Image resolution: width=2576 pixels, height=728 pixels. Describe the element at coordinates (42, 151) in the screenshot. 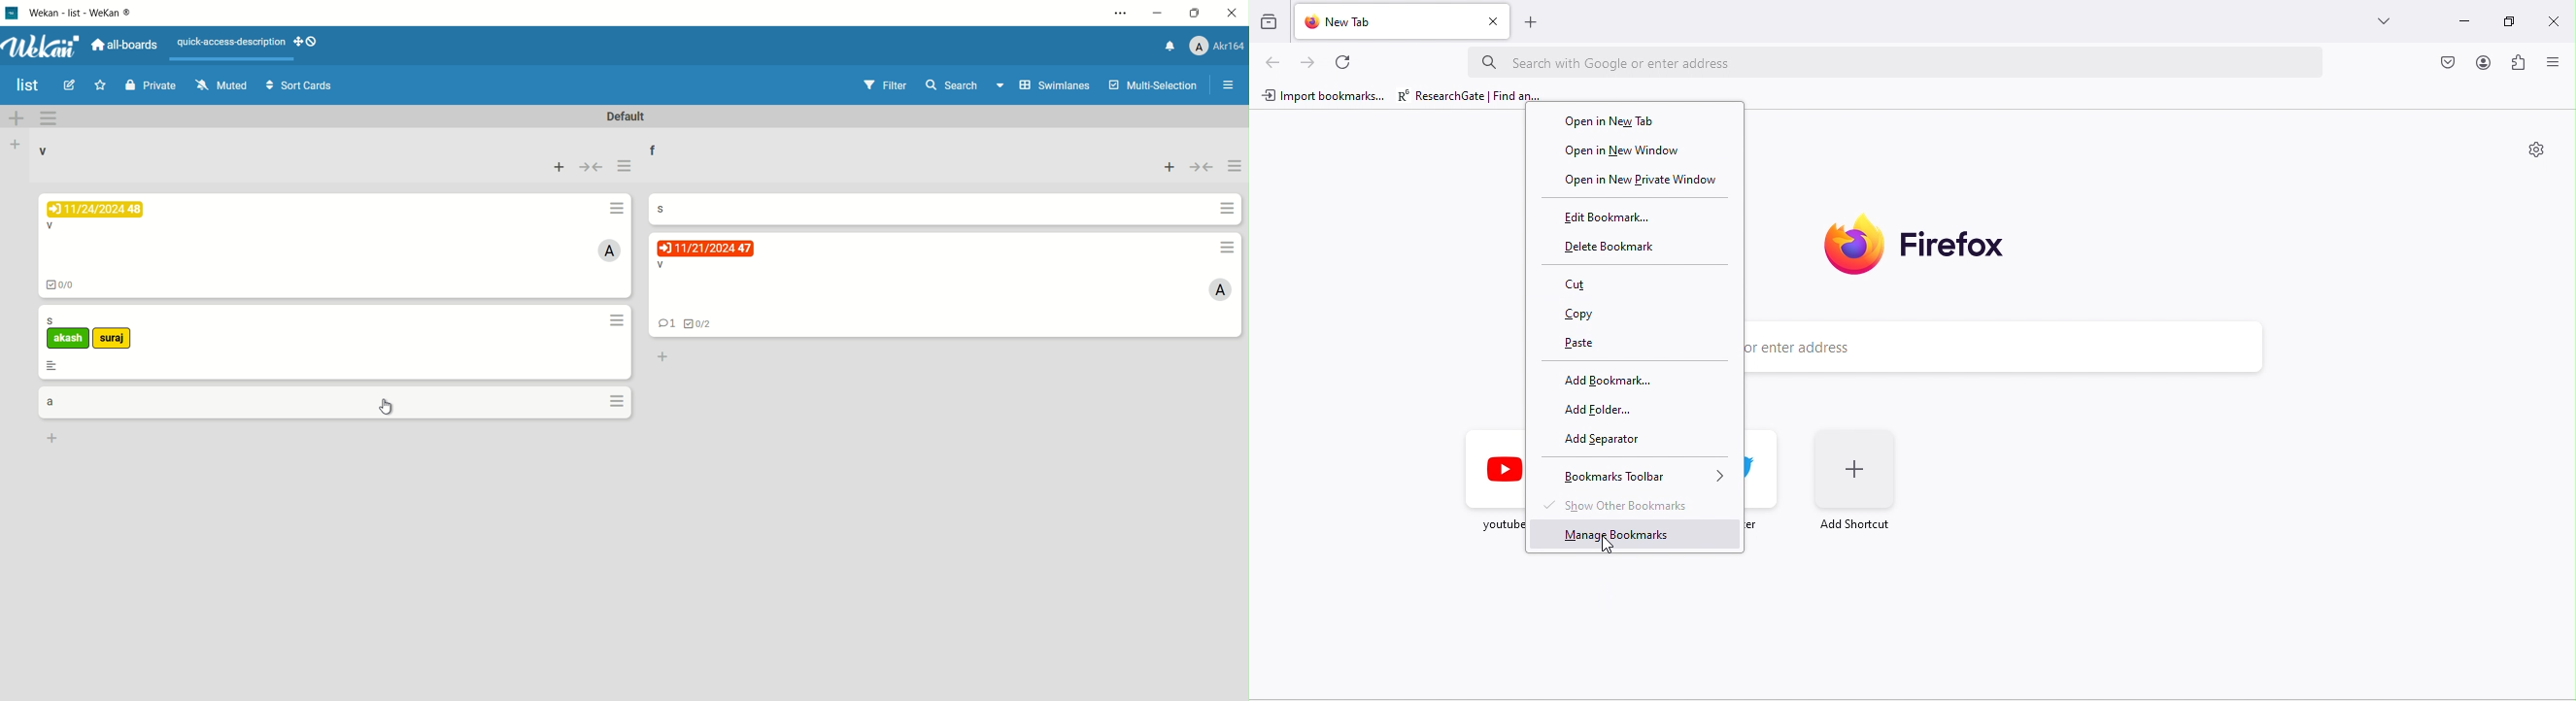

I see `list name` at that location.